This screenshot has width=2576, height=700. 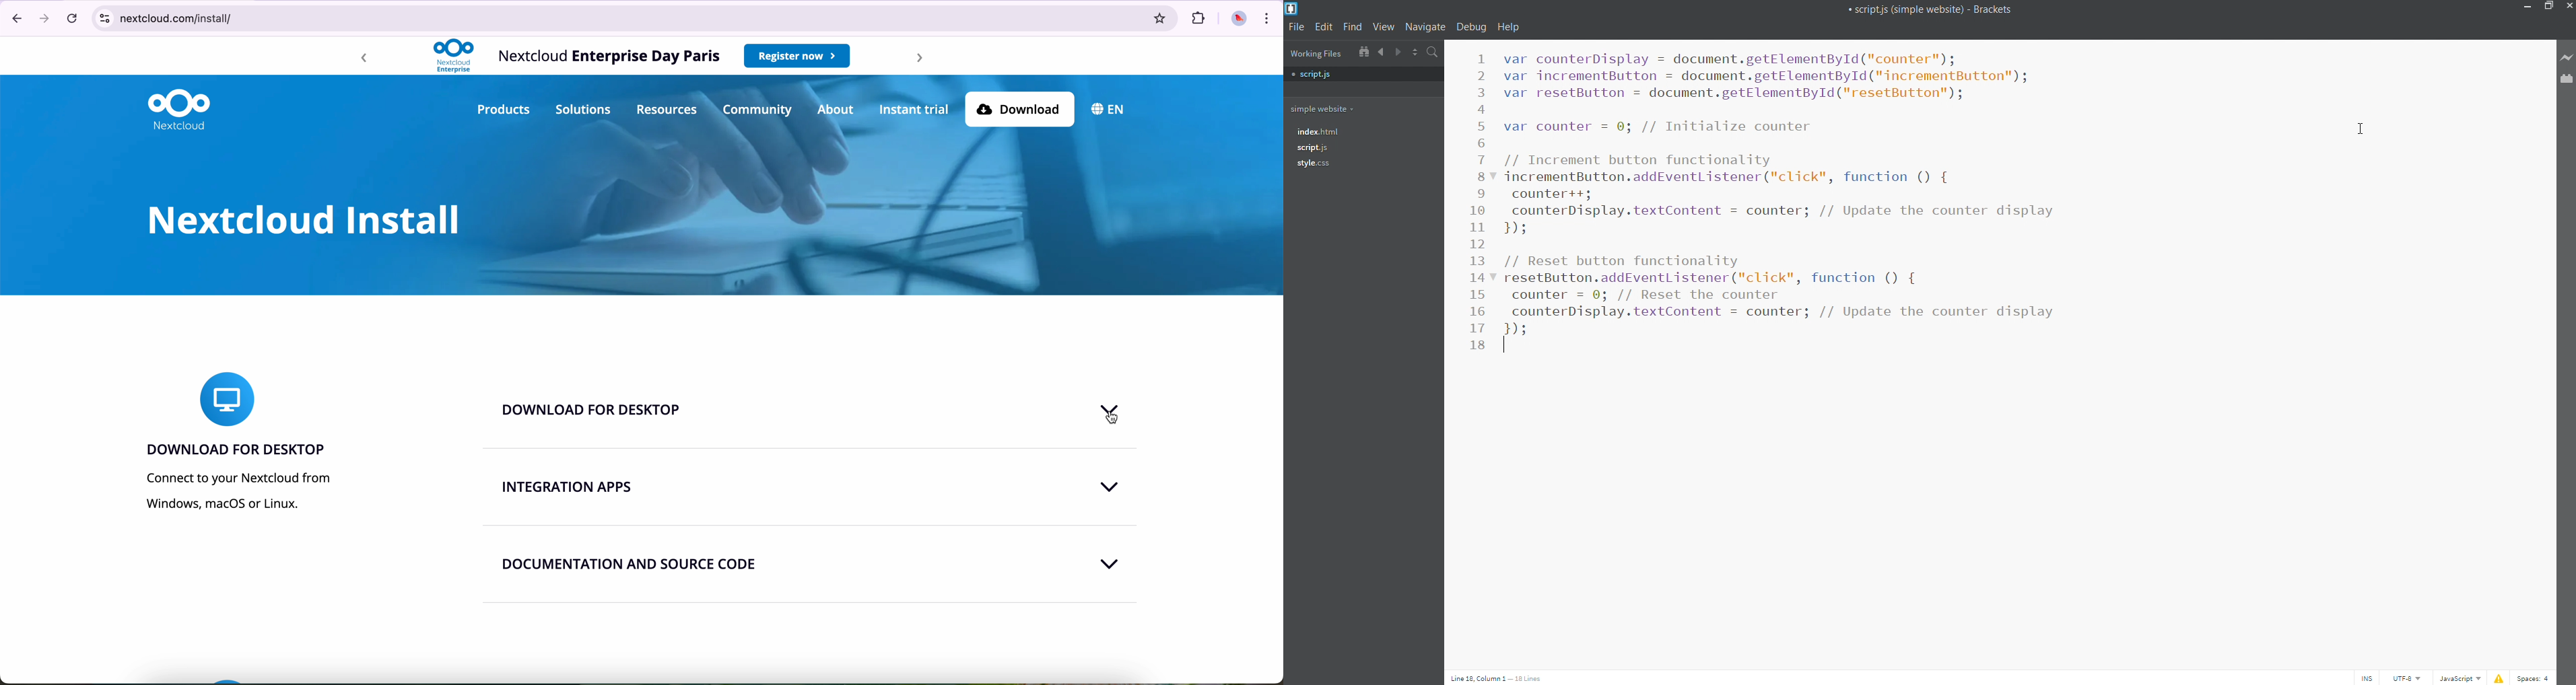 I want to click on external manager, so click(x=2566, y=79).